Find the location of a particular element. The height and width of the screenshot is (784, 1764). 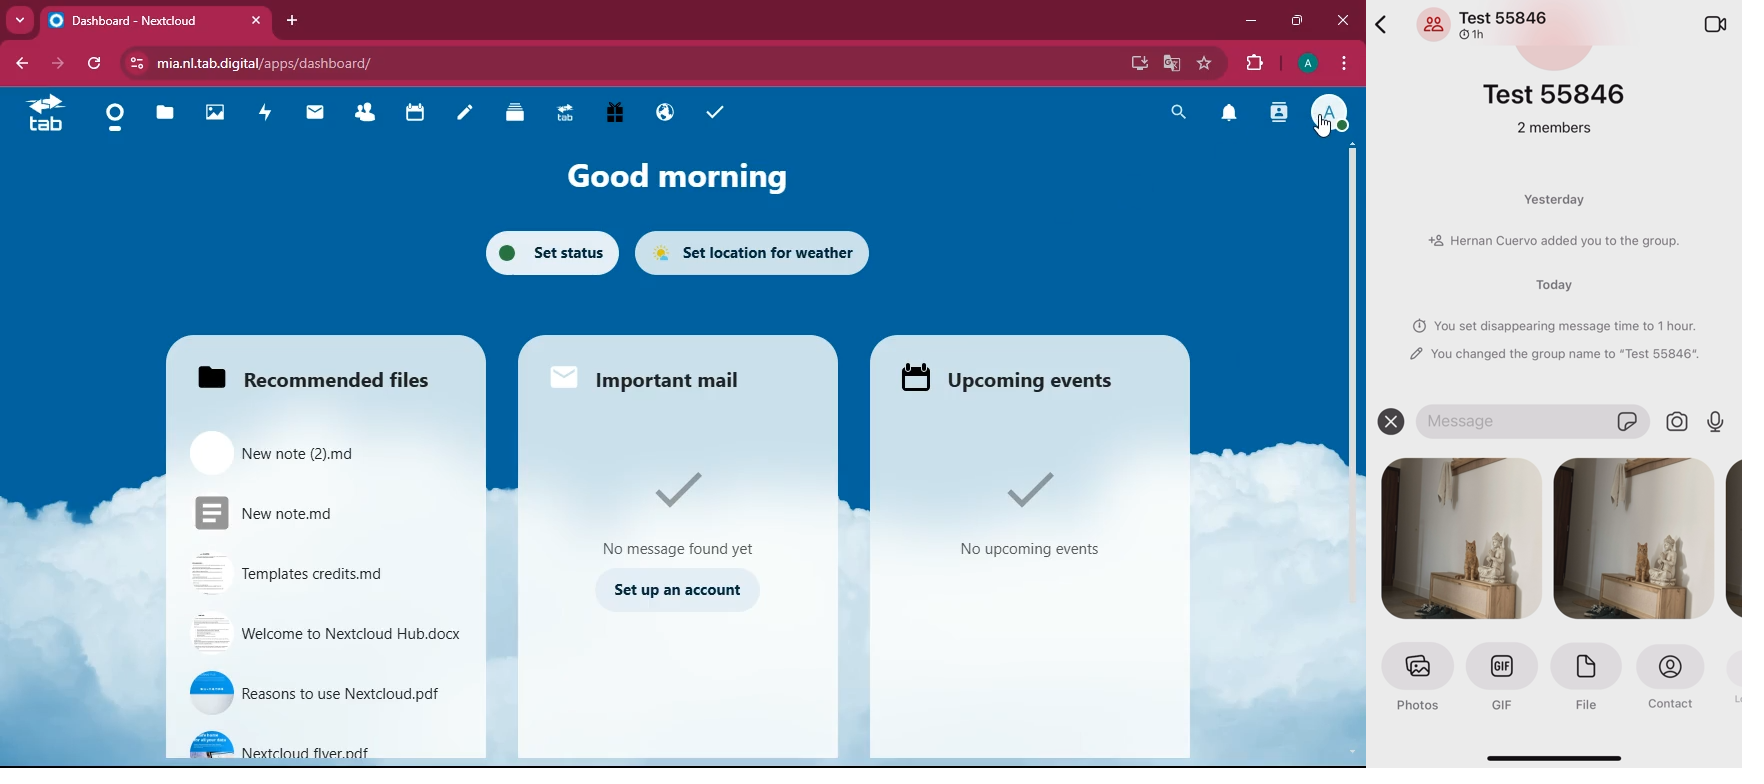

notes is located at coordinates (467, 115).